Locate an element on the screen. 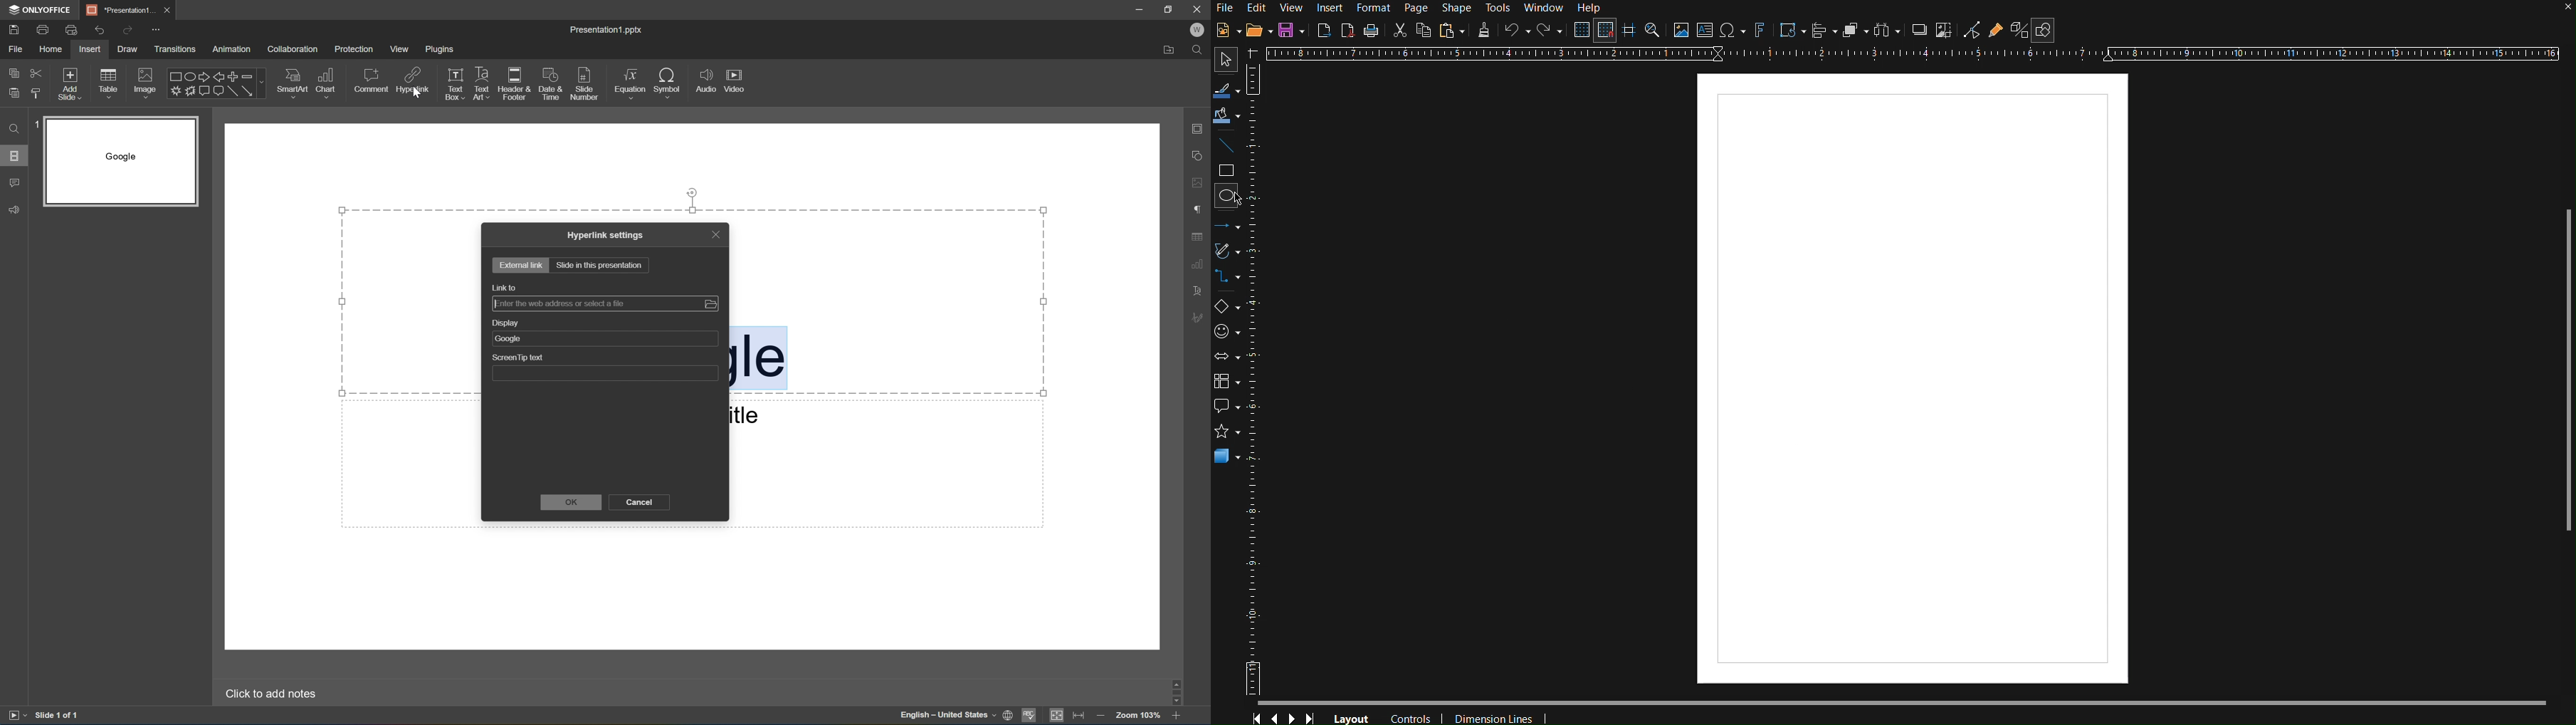 Image resolution: width=2576 pixels, height=728 pixels. Chart is located at coordinates (328, 83).